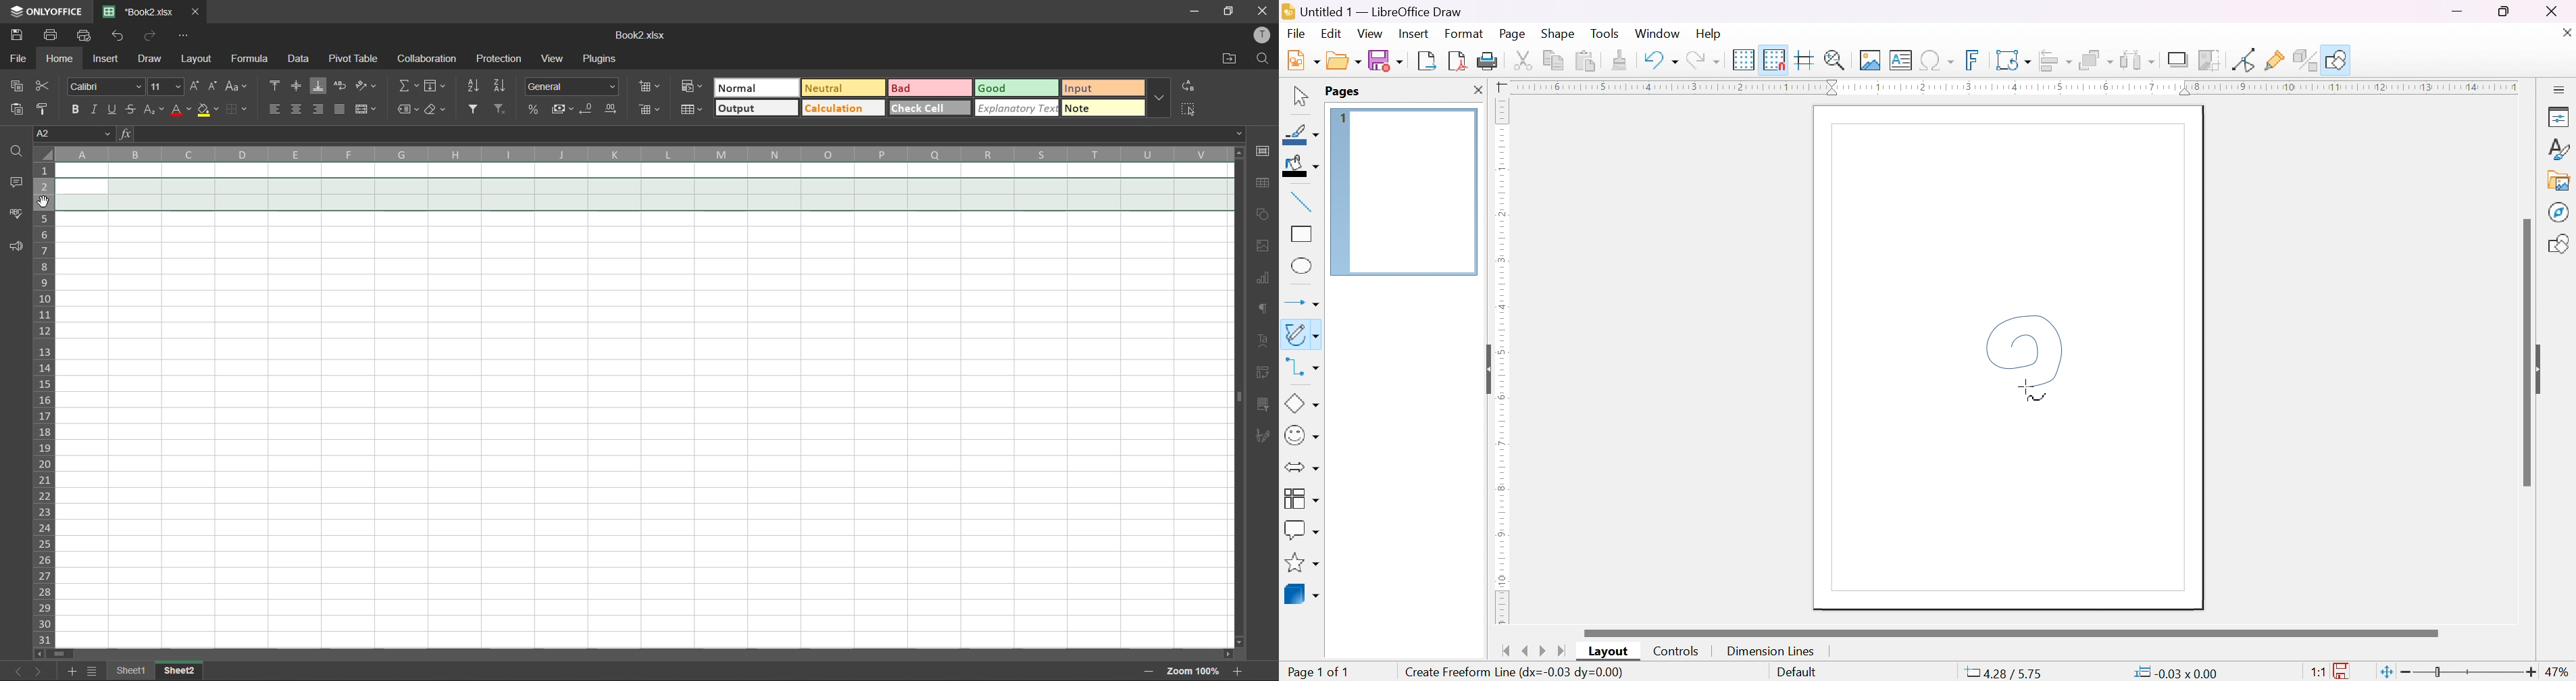 The width and height of the screenshot is (2576, 700). What do you see at coordinates (2138, 60) in the screenshot?
I see `select at least three objects to distribute` at bounding box center [2138, 60].